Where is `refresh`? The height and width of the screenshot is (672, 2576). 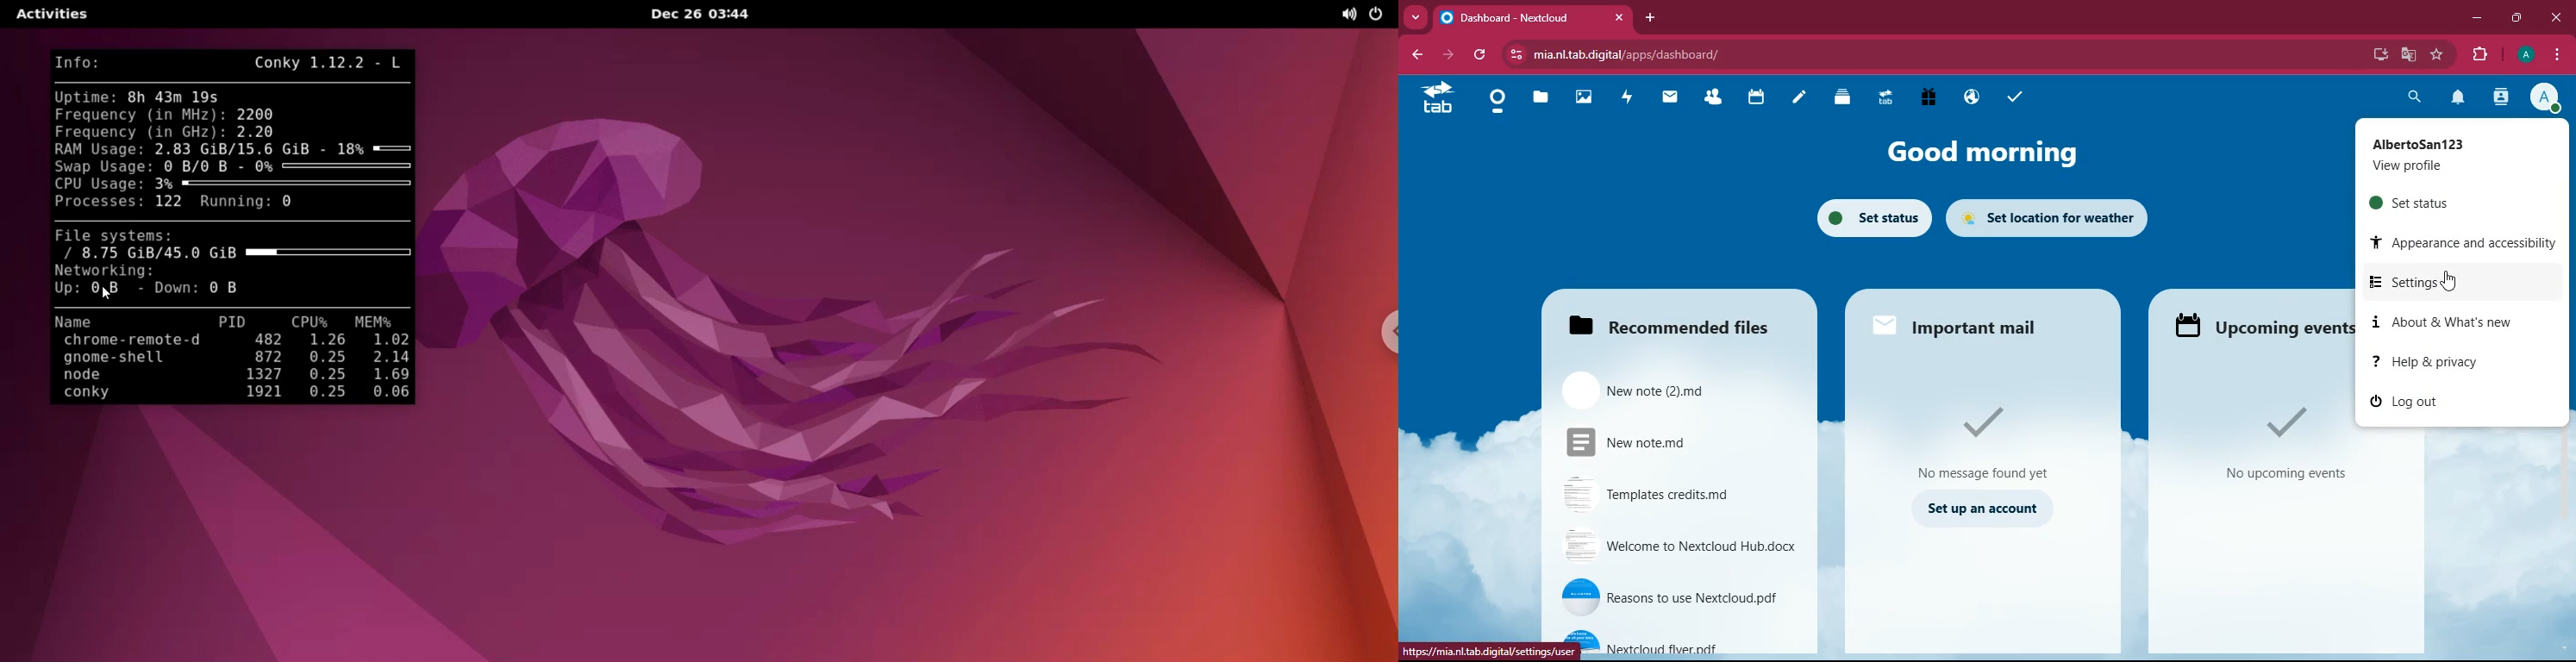
refresh is located at coordinates (1480, 56).